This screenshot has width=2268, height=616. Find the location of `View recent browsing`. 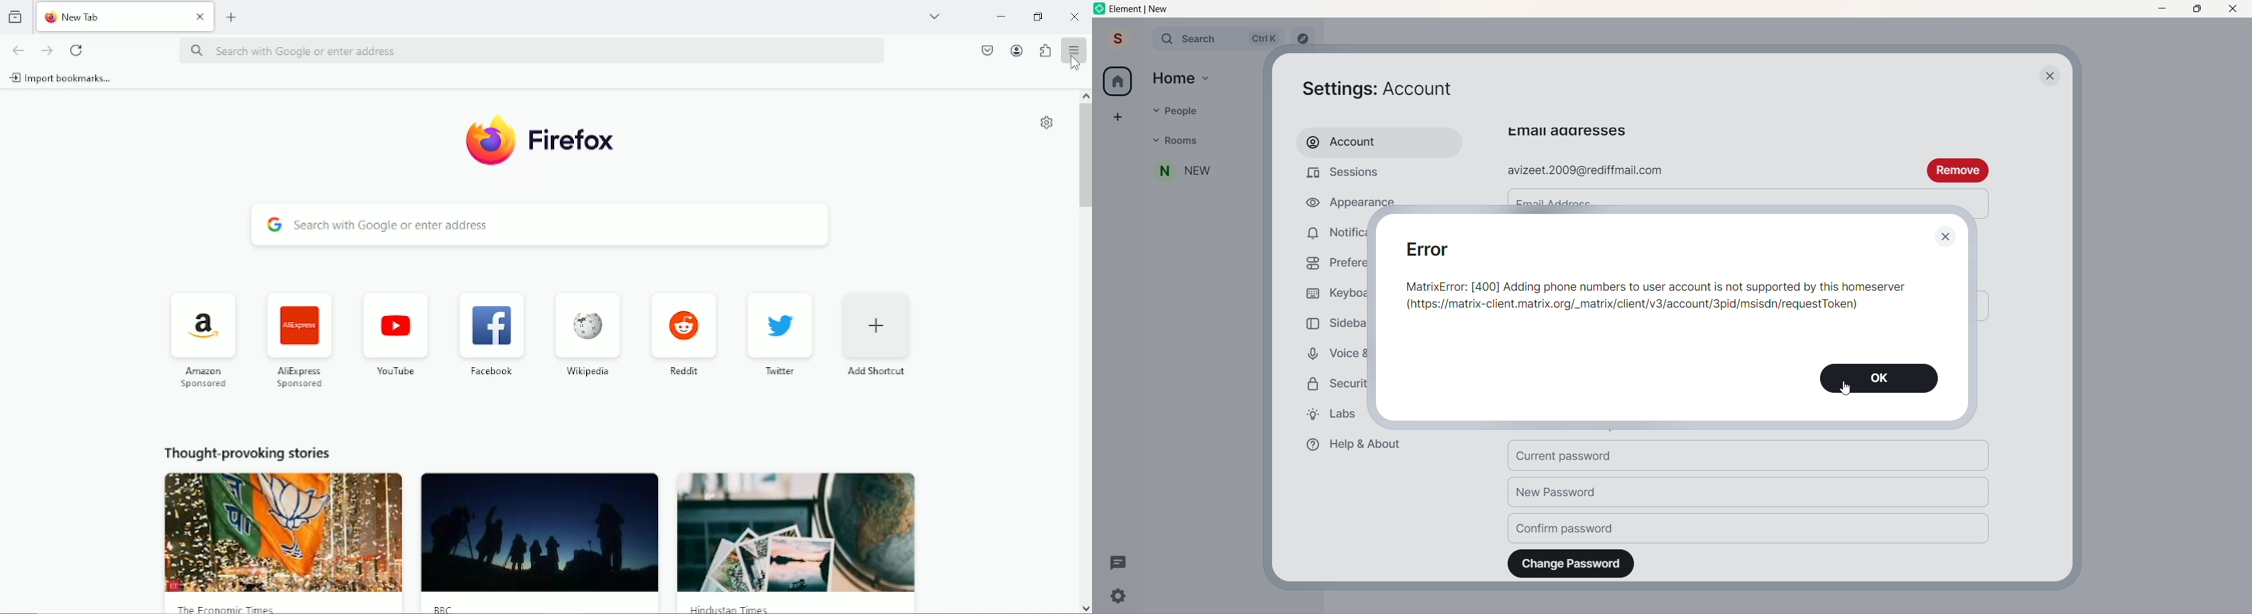

View recent browsing is located at coordinates (14, 17).